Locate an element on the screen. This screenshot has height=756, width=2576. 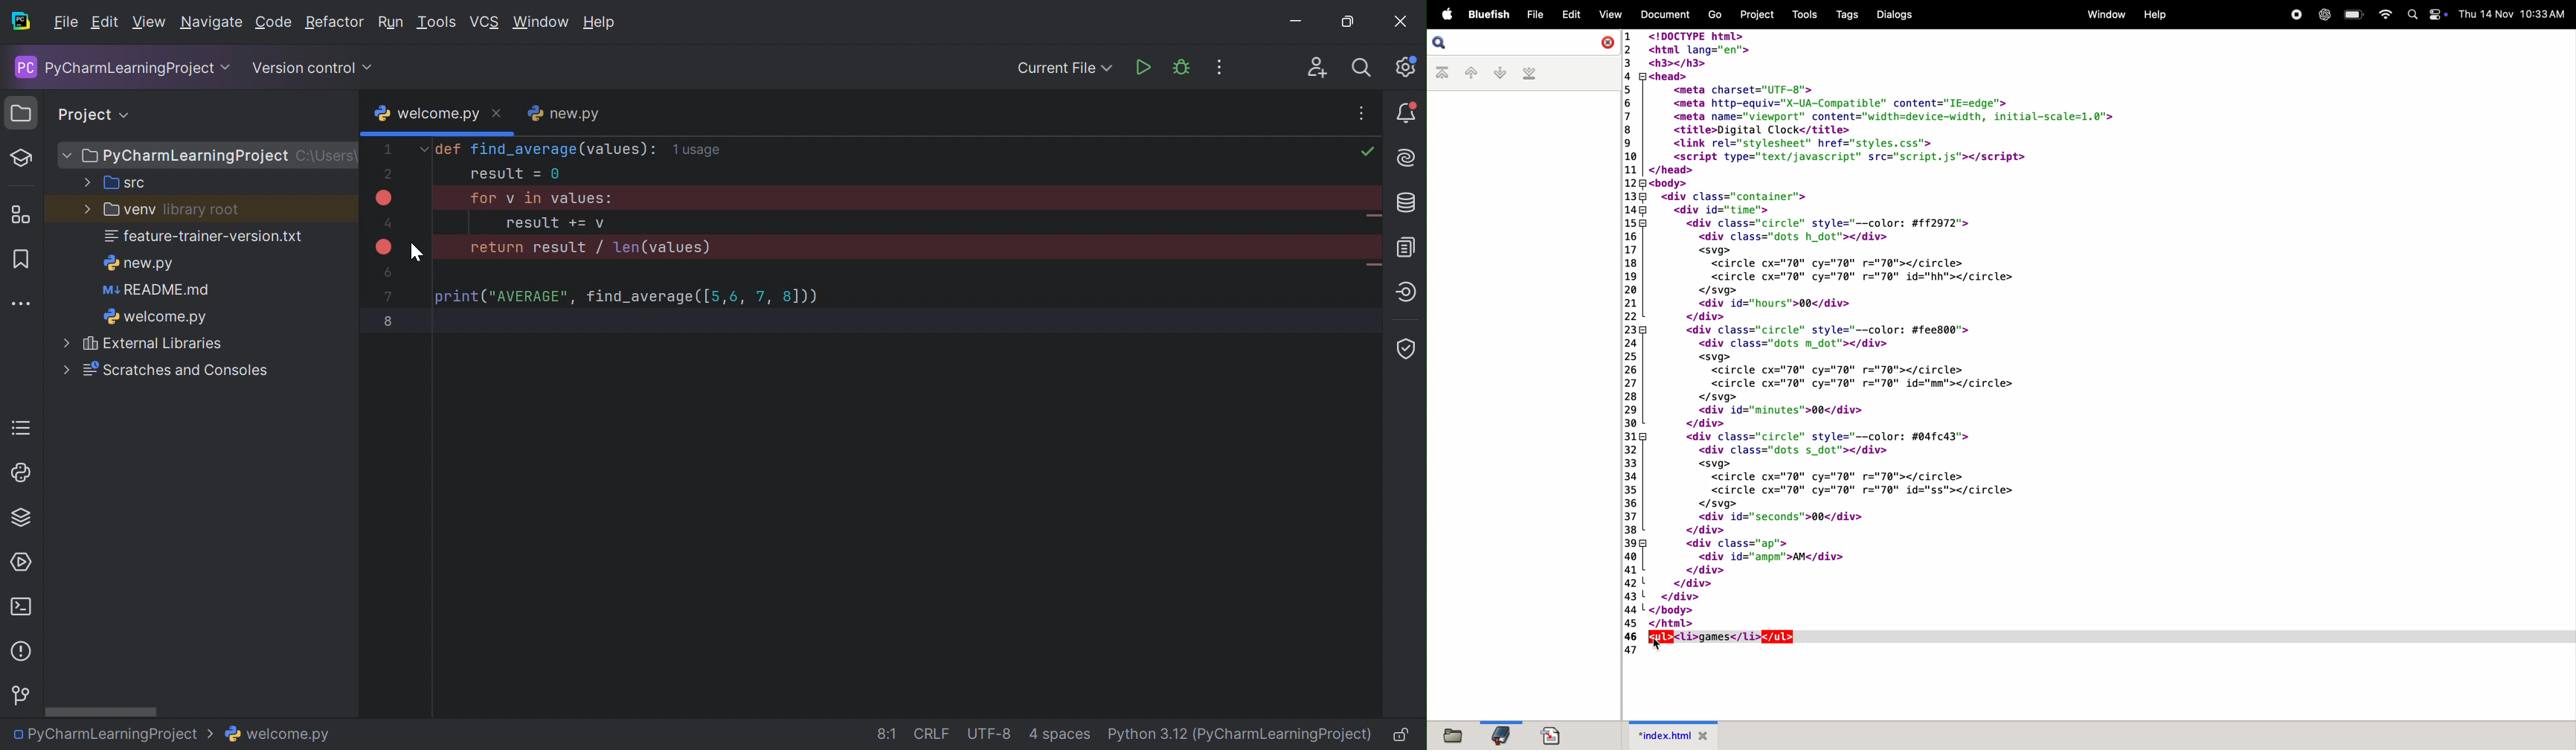
Python 3.12 (PyCharmLearning Project) is located at coordinates (1238, 734).